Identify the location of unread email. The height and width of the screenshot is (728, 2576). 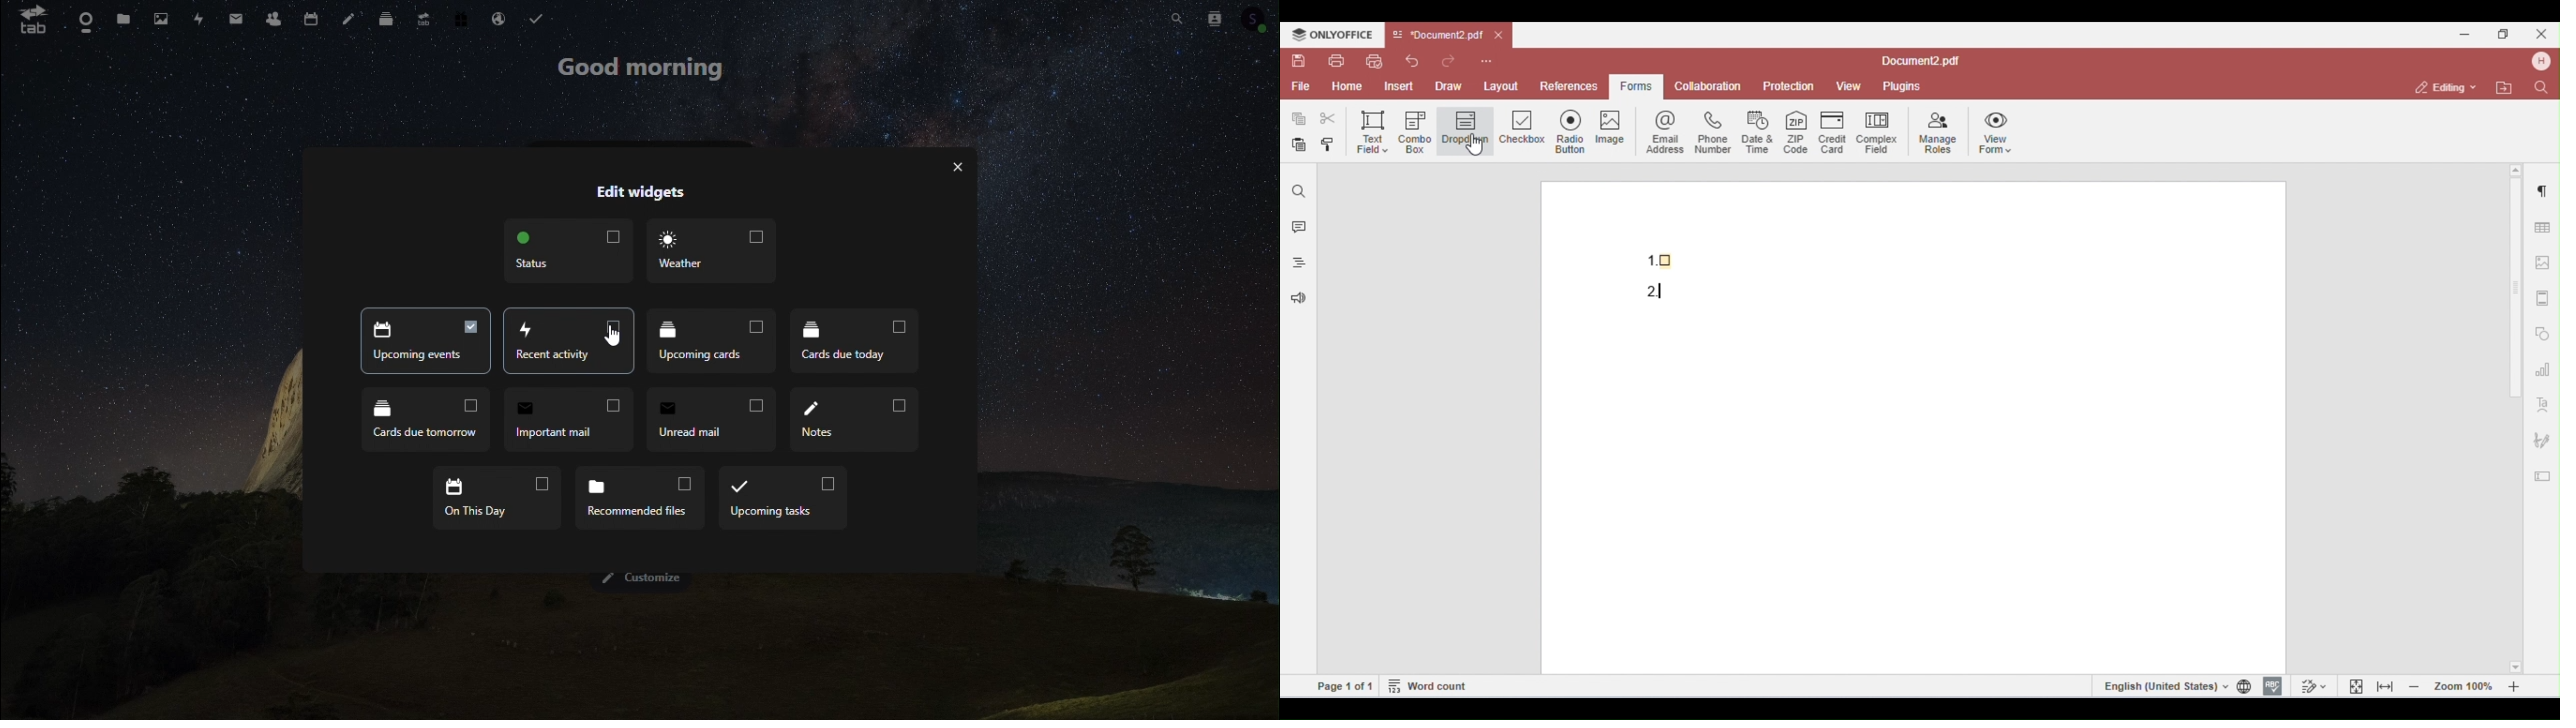
(712, 419).